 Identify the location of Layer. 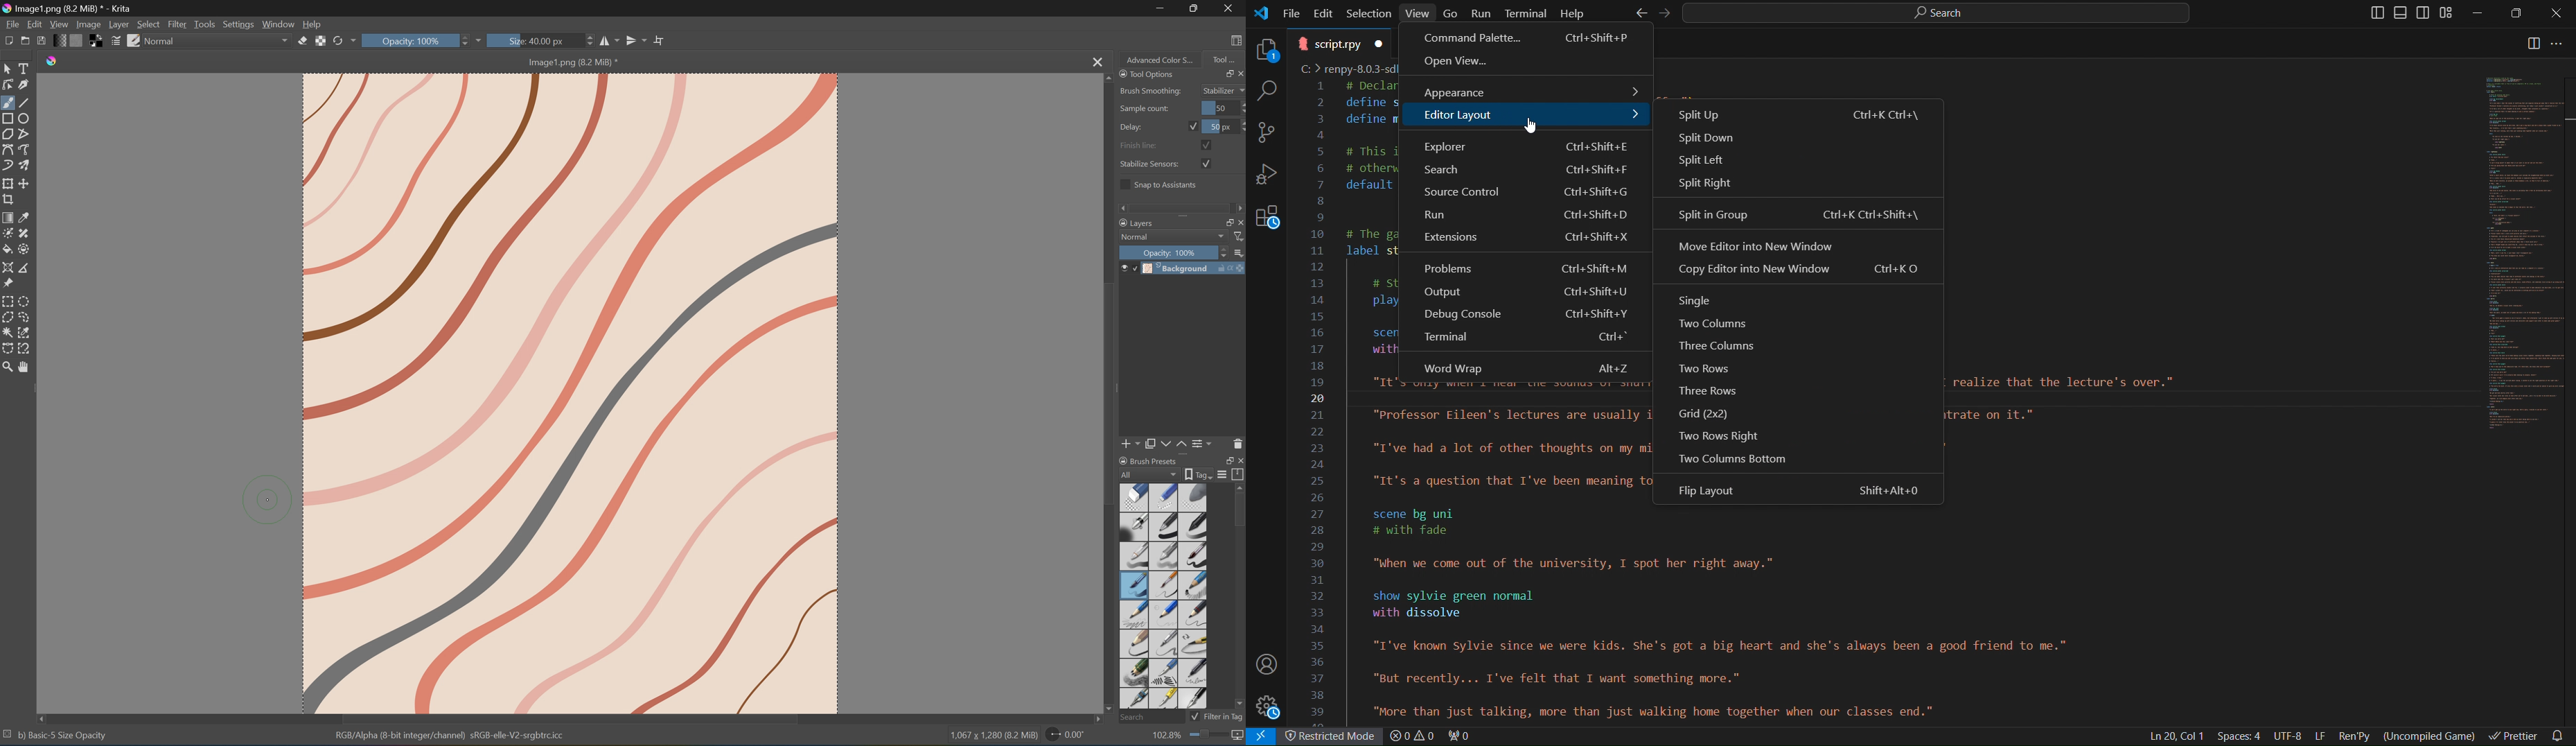
(119, 24).